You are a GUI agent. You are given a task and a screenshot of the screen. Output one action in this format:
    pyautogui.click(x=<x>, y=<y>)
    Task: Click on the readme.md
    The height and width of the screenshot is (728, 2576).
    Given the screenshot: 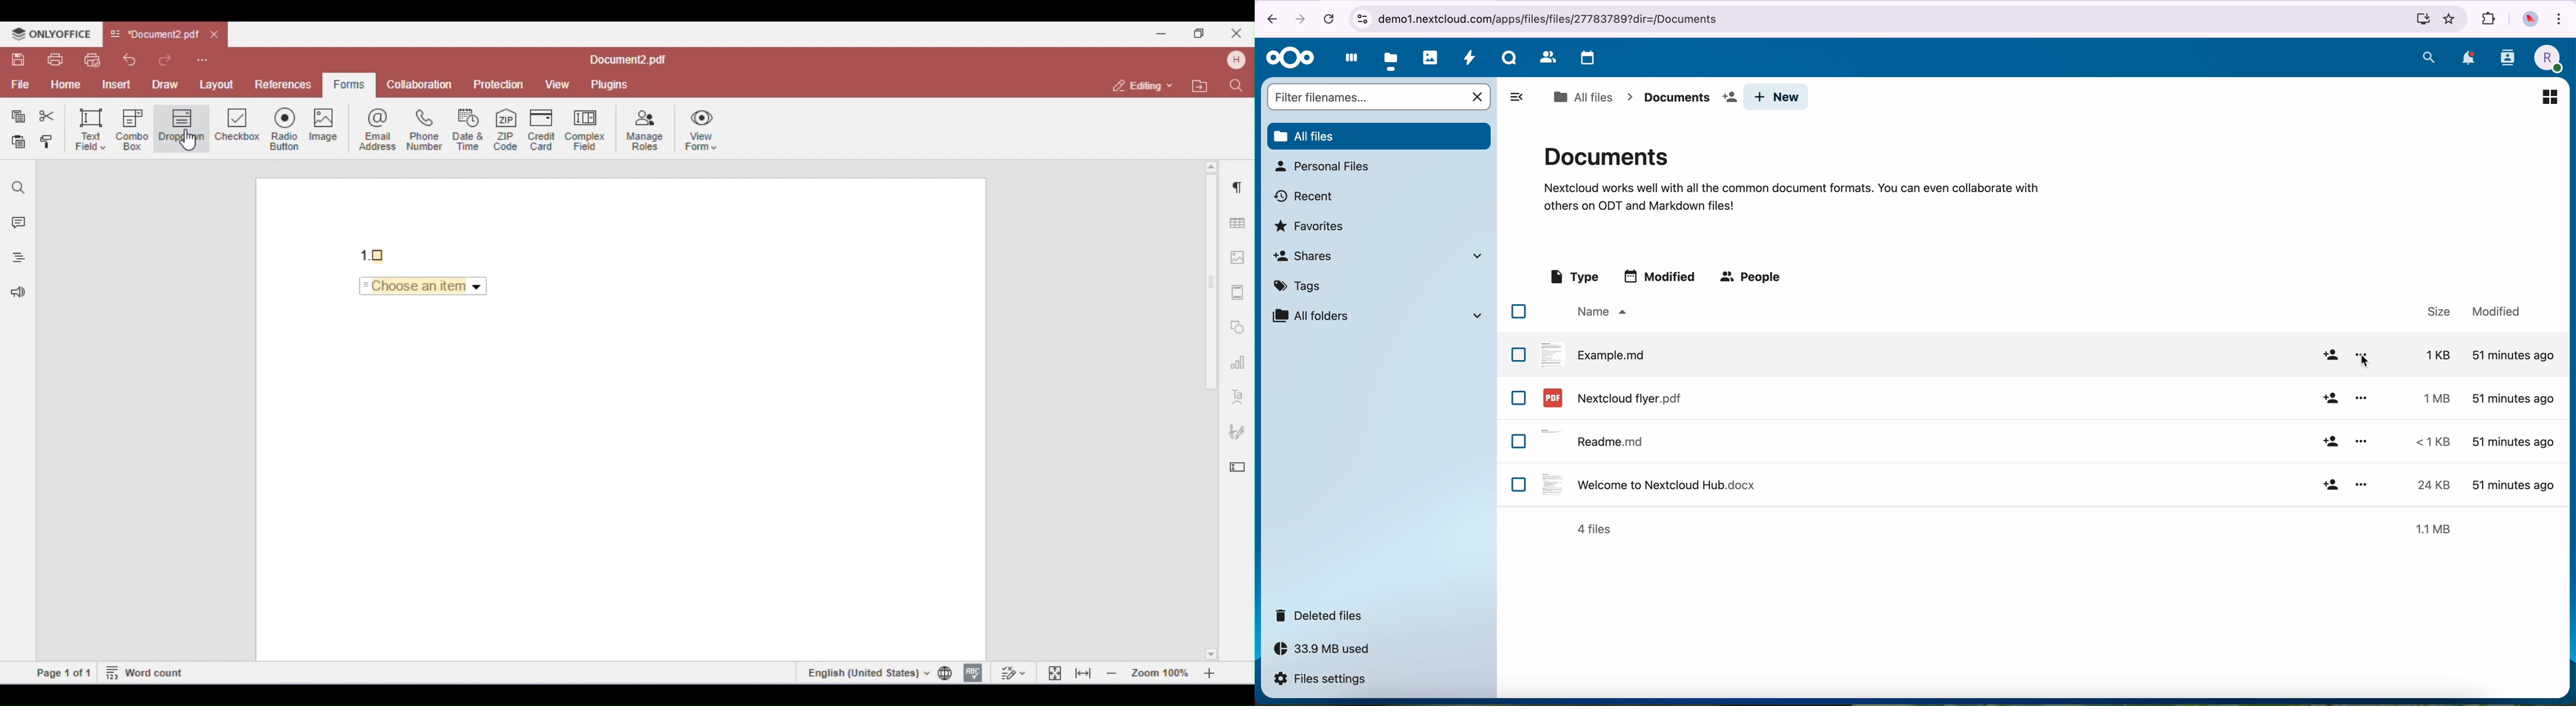 What is the action you would take?
    pyautogui.click(x=1595, y=439)
    